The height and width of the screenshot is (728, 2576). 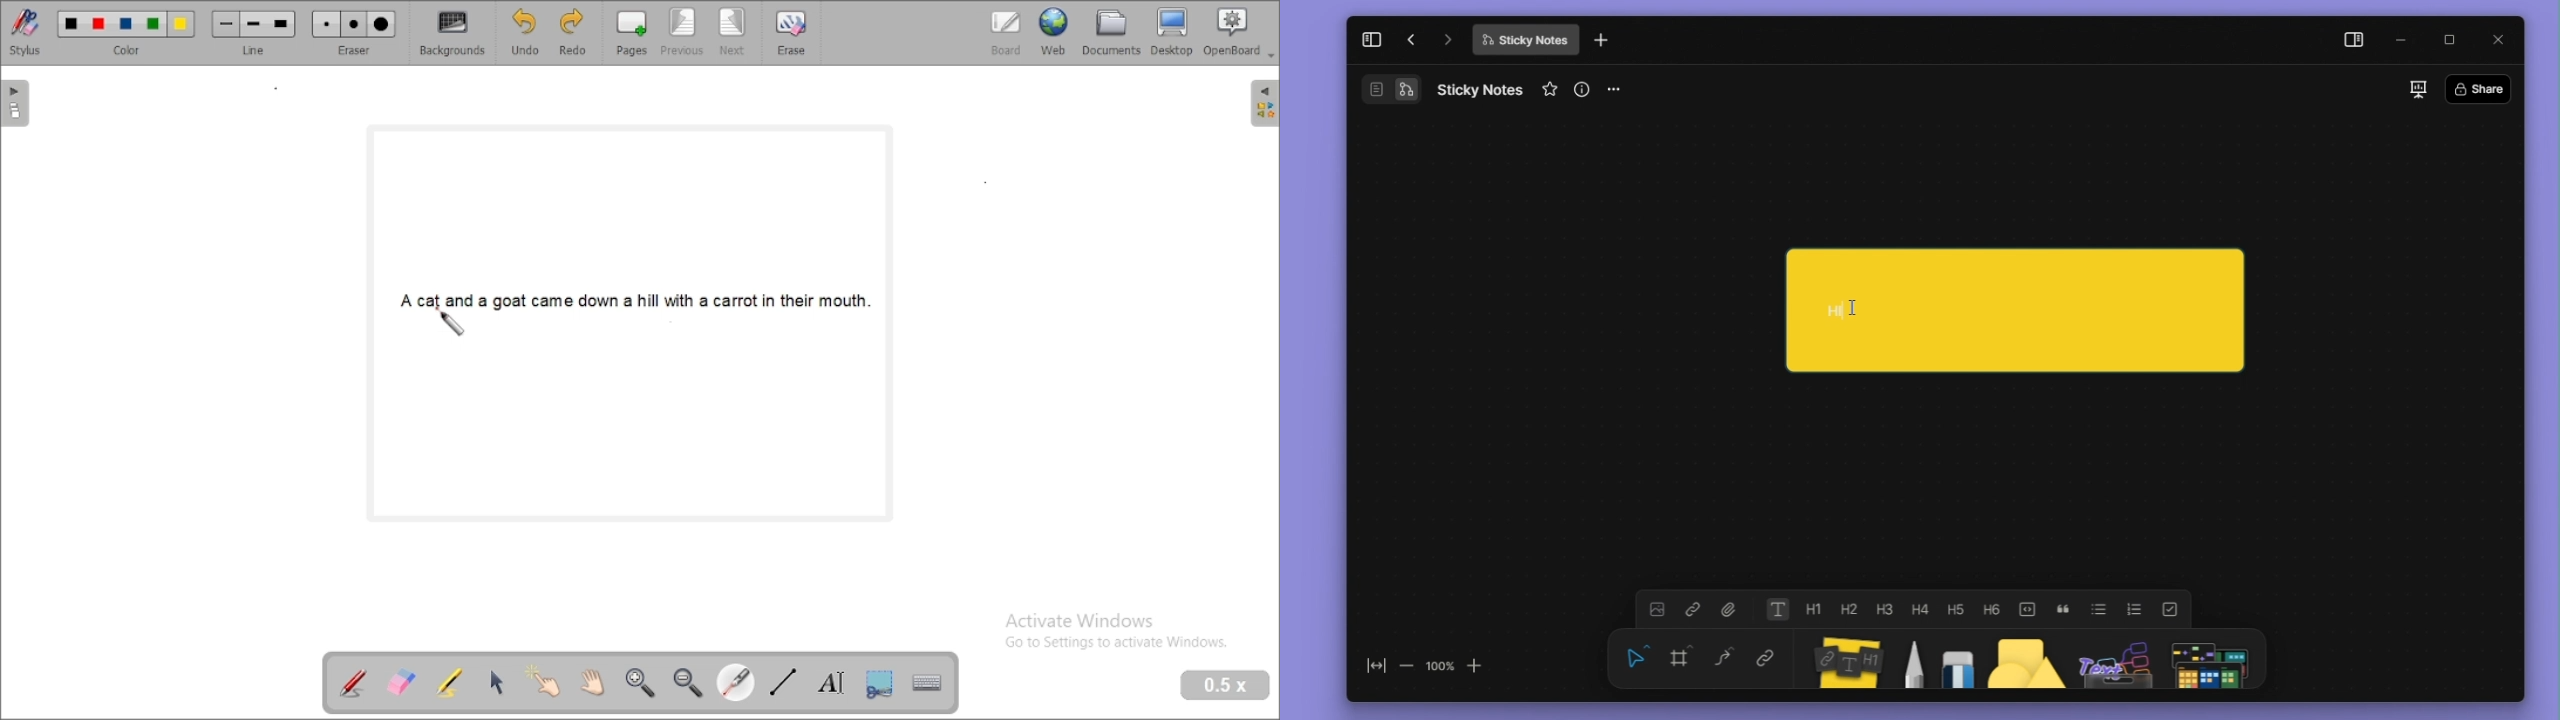 I want to click on backgrounds, so click(x=454, y=33).